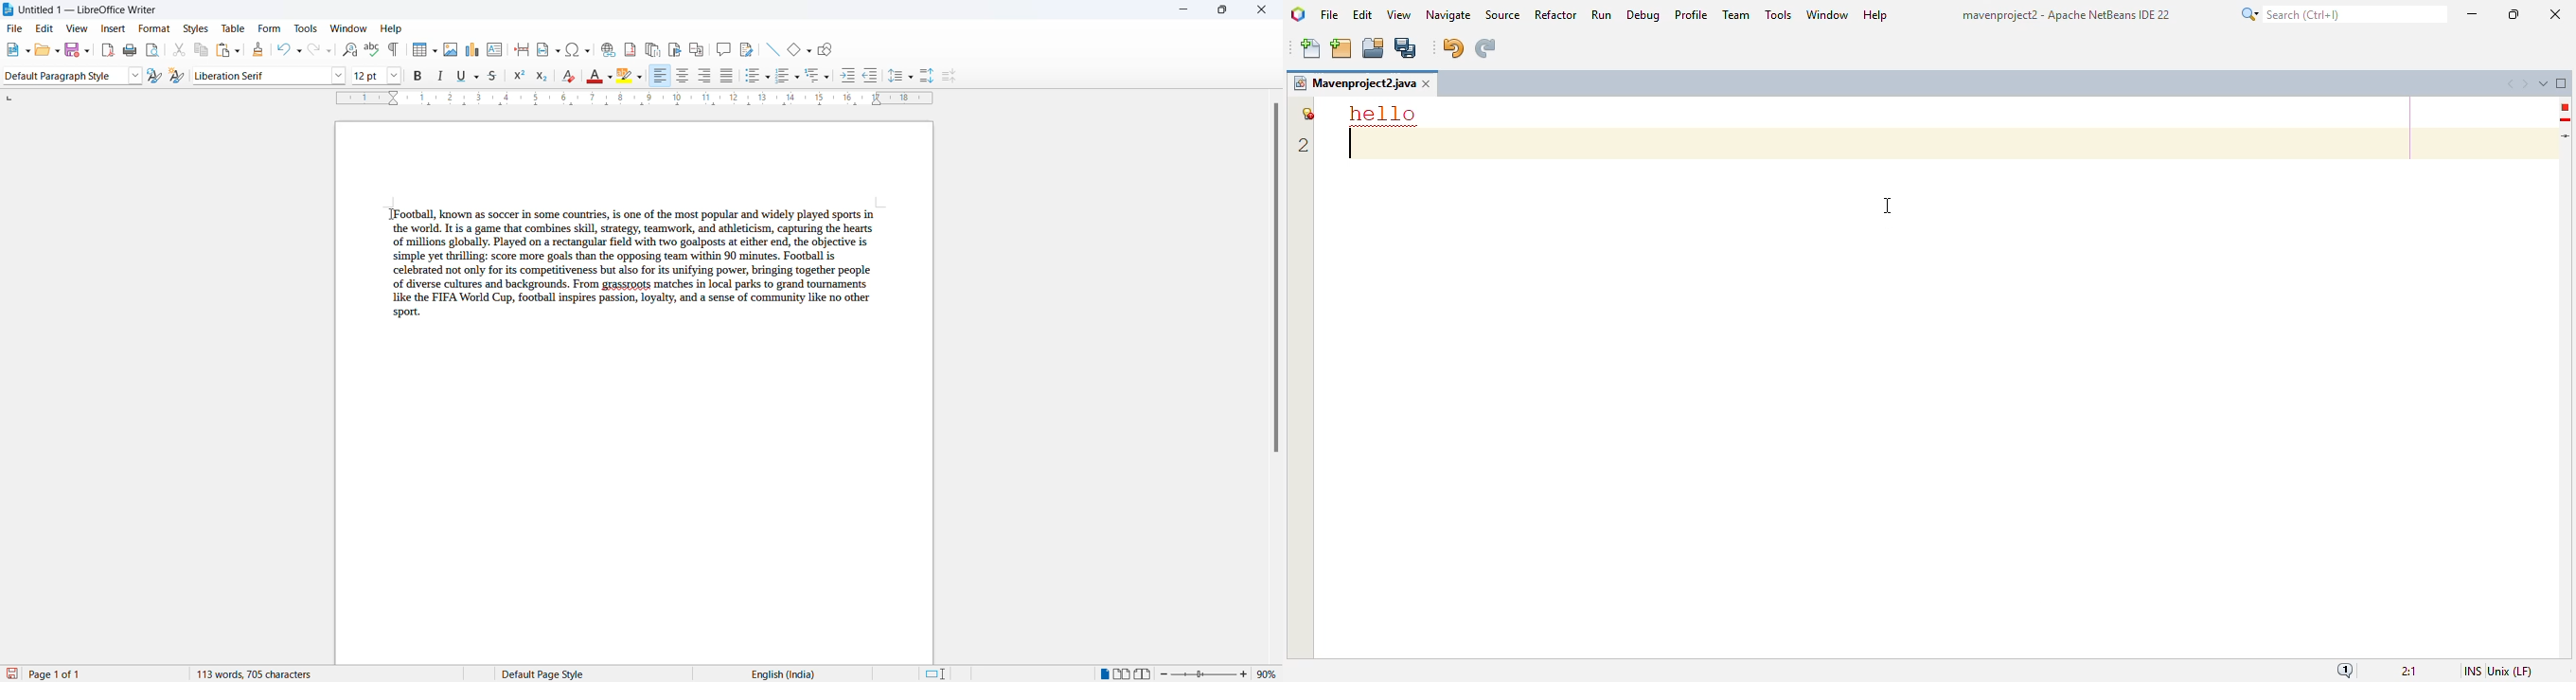 The image size is (2576, 700). I want to click on italic, so click(440, 74).